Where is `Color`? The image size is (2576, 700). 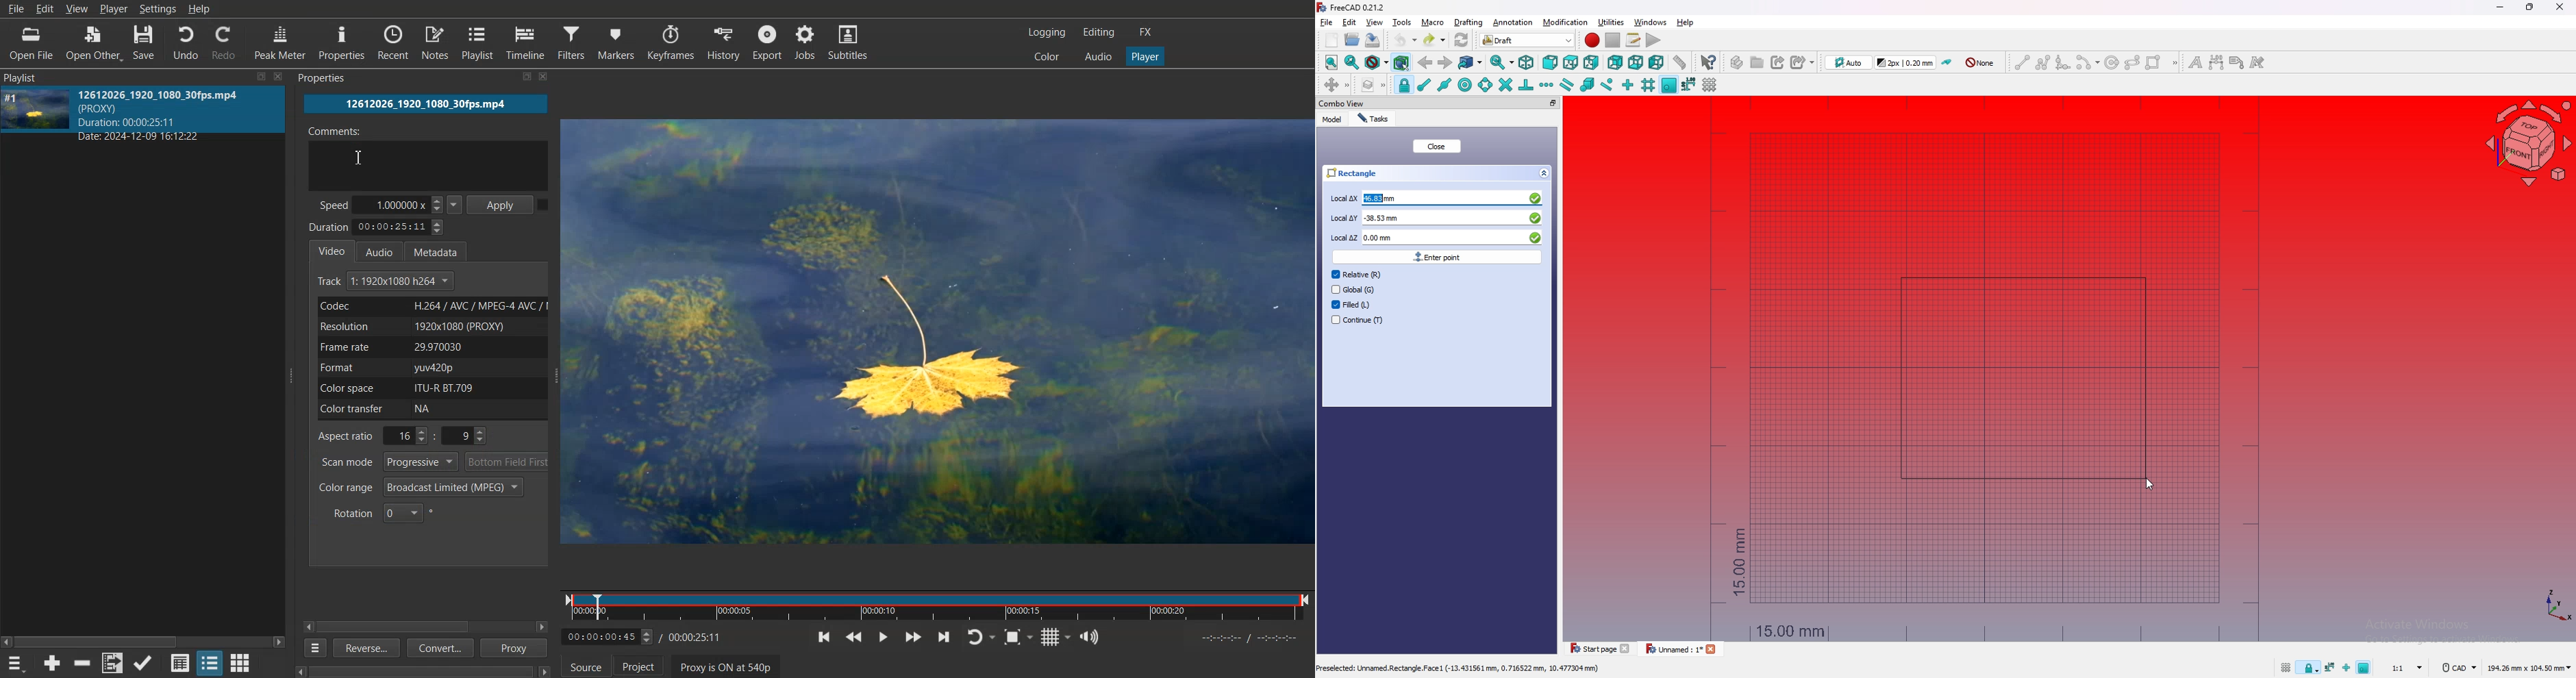 Color is located at coordinates (1047, 56).